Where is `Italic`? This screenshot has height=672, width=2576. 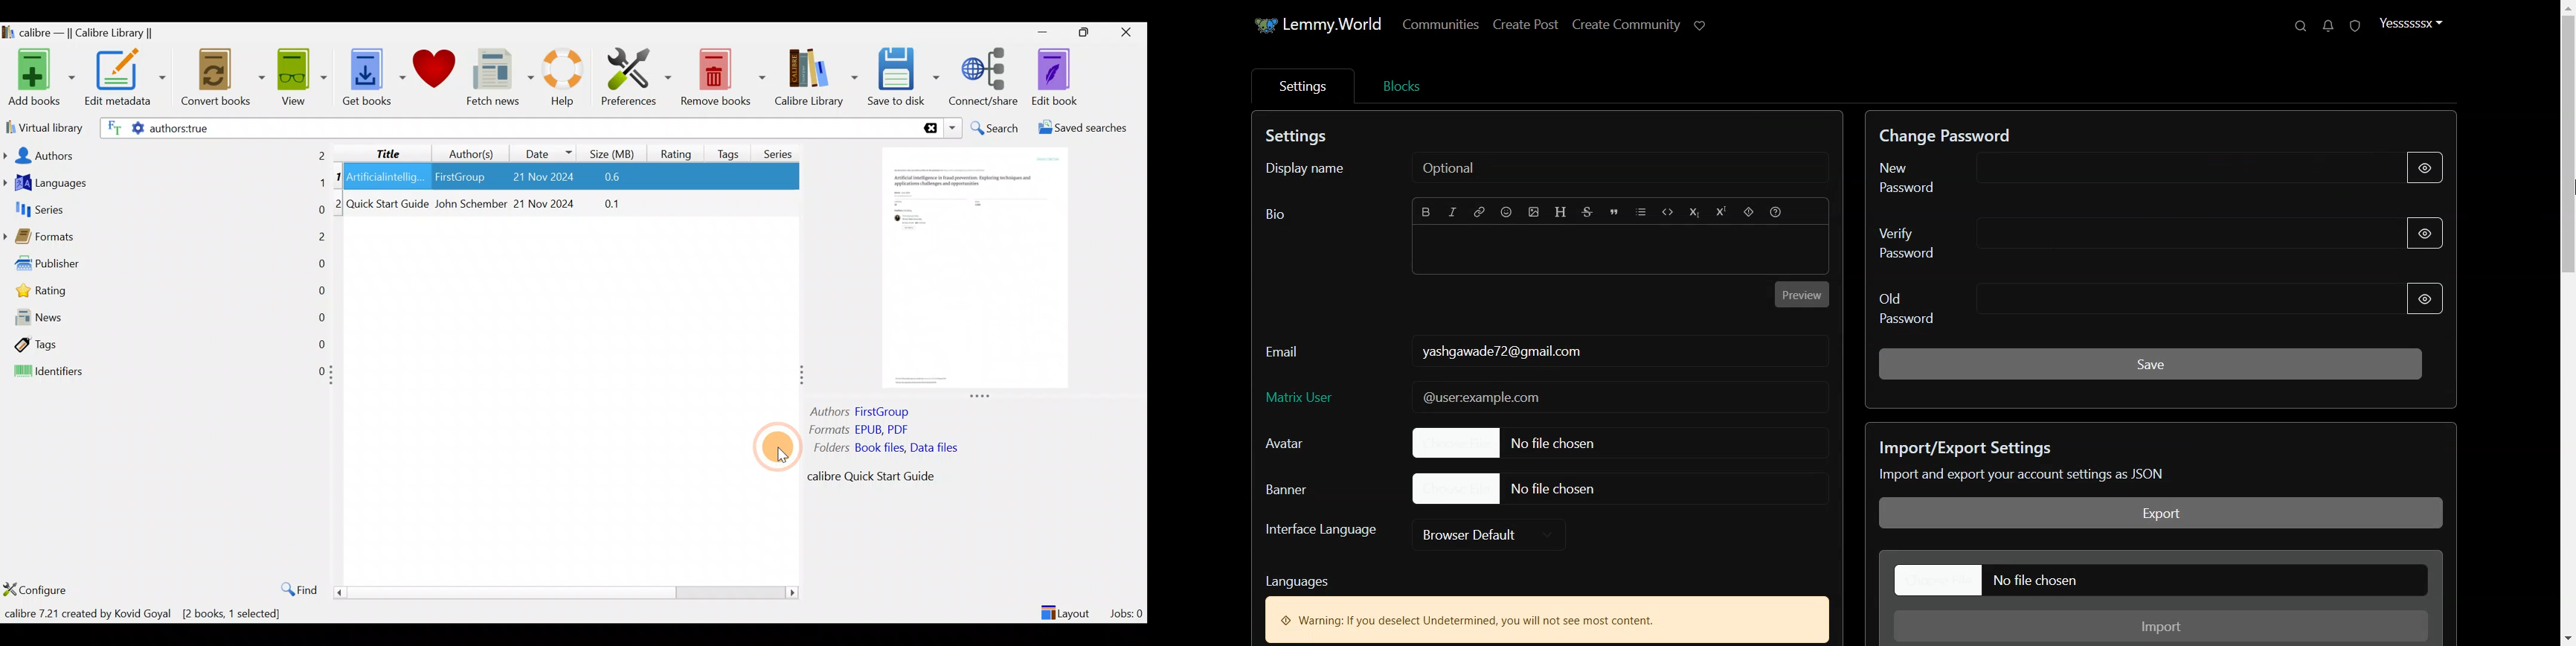
Italic is located at coordinates (1454, 211).